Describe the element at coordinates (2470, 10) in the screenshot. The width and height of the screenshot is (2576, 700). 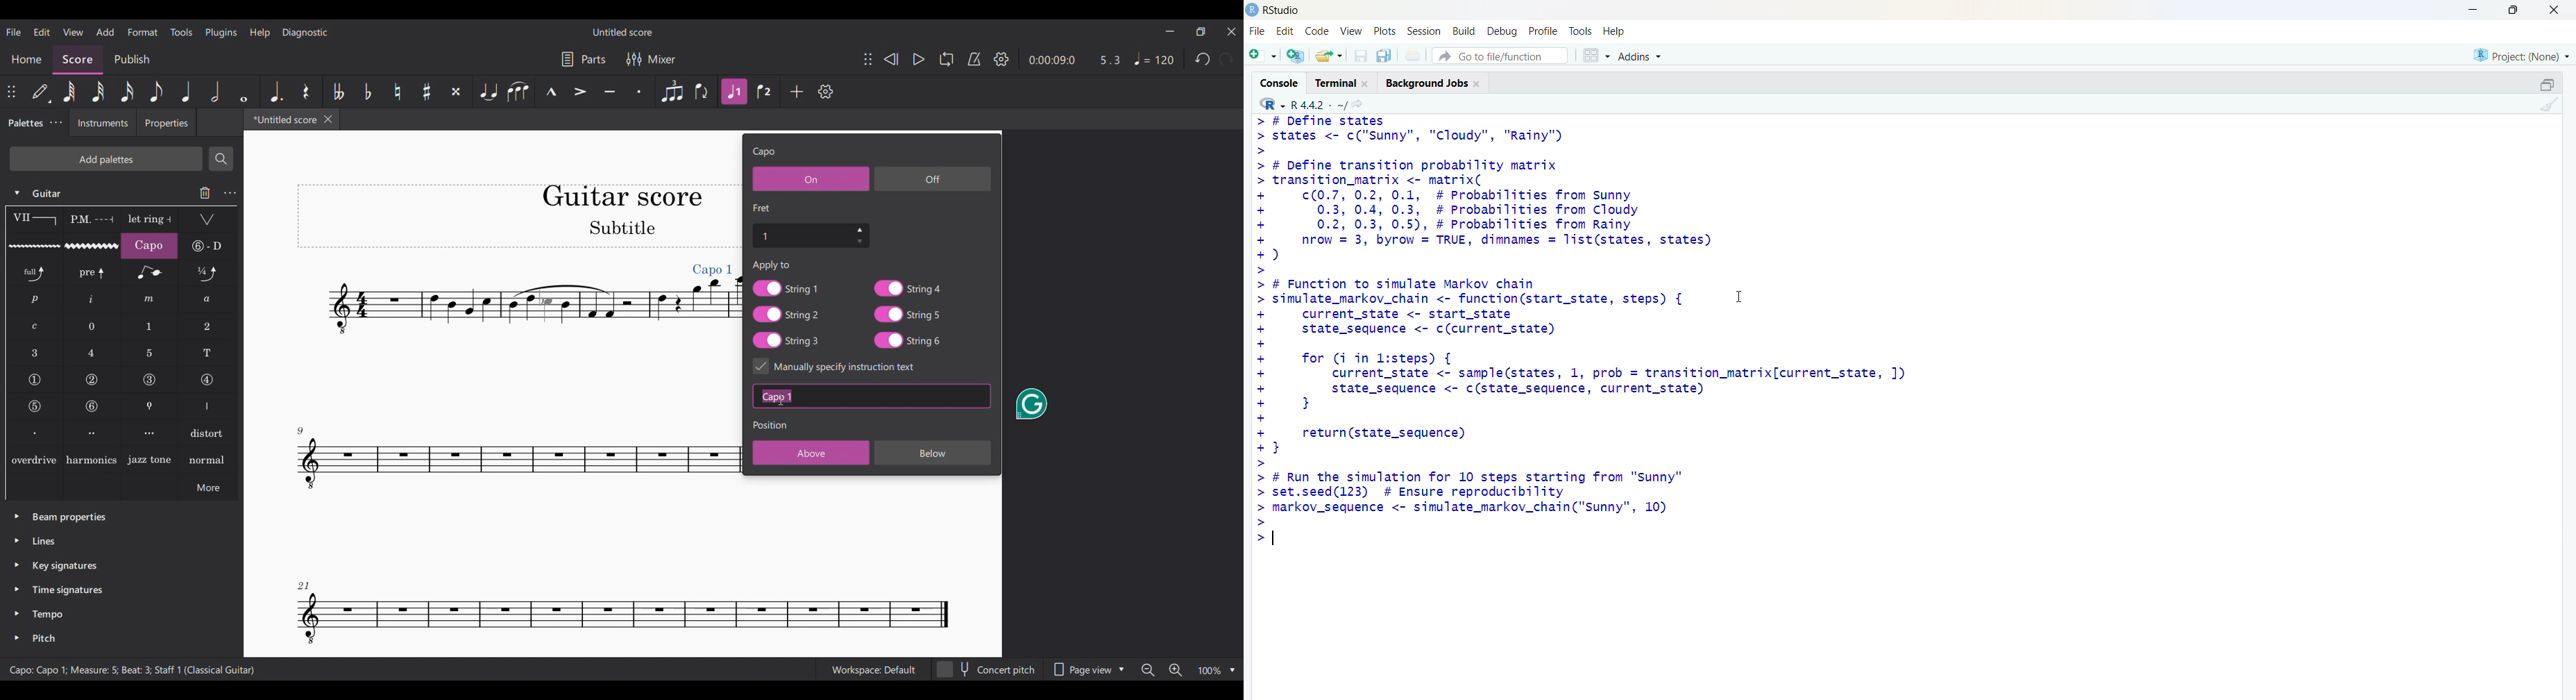
I see `minimize` at that location.